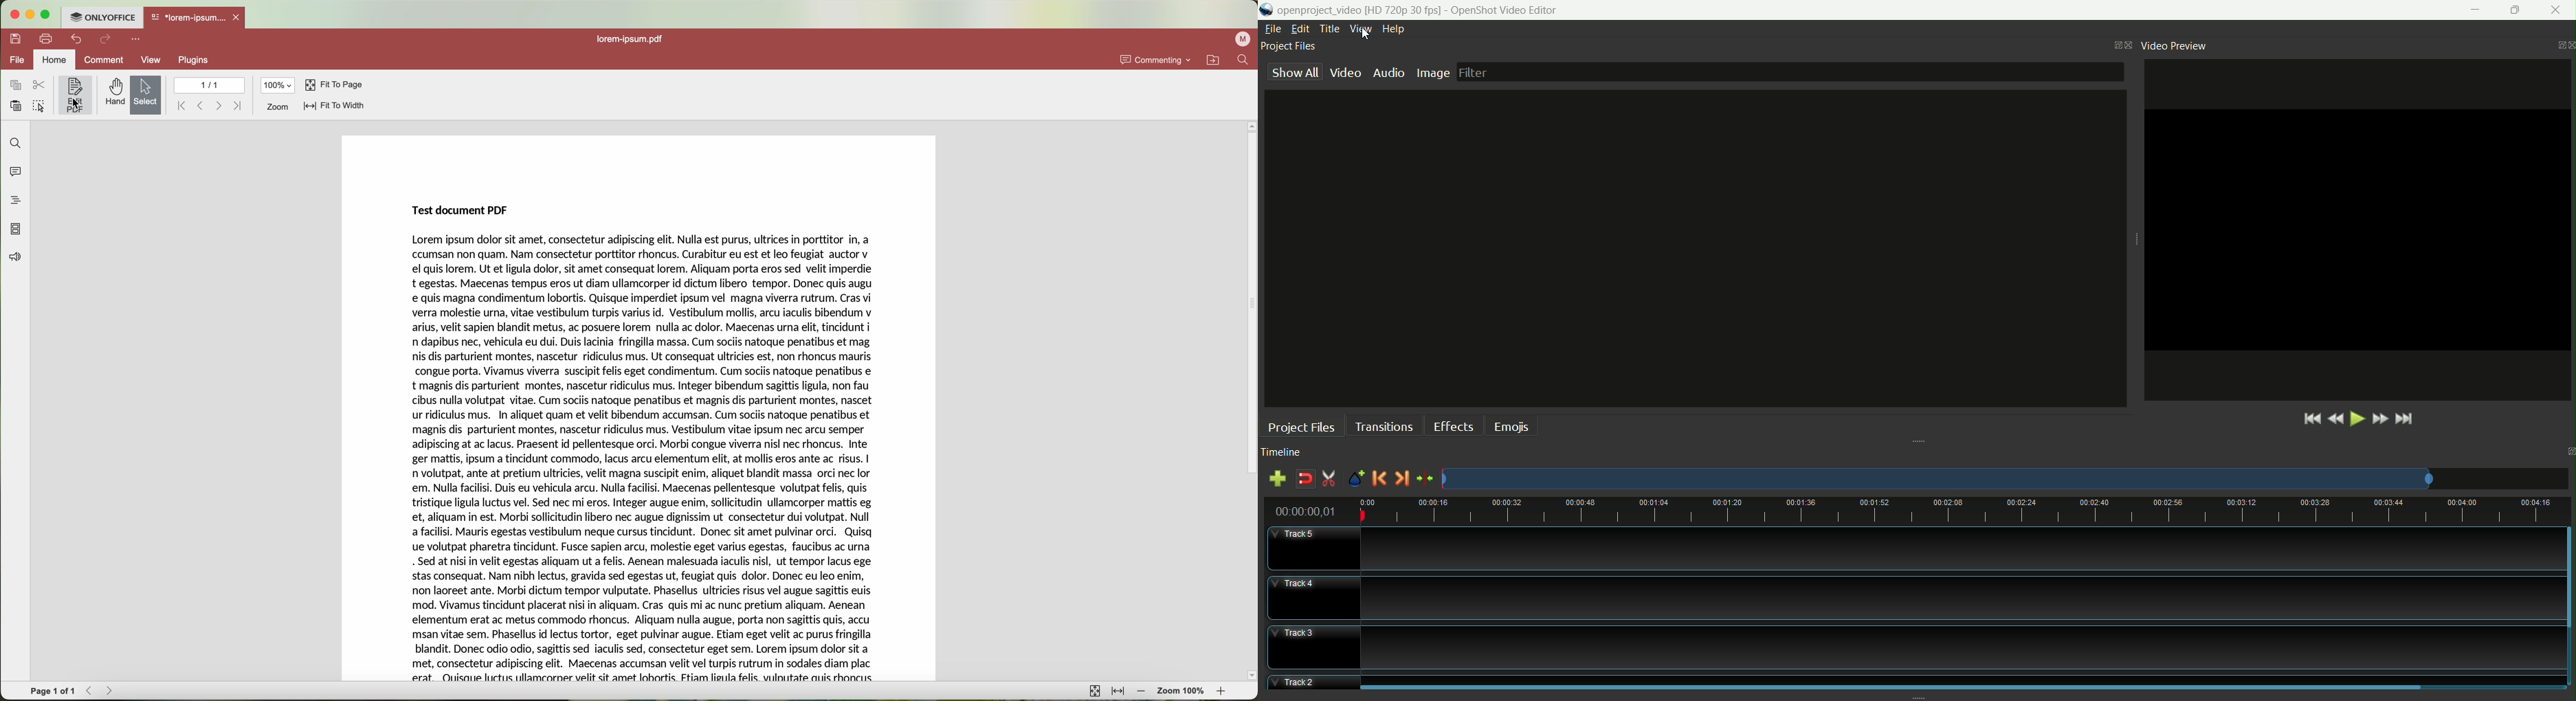  Describe the element at coordinates (336, 106) in the screenshot. I see `fit to width` at that location.